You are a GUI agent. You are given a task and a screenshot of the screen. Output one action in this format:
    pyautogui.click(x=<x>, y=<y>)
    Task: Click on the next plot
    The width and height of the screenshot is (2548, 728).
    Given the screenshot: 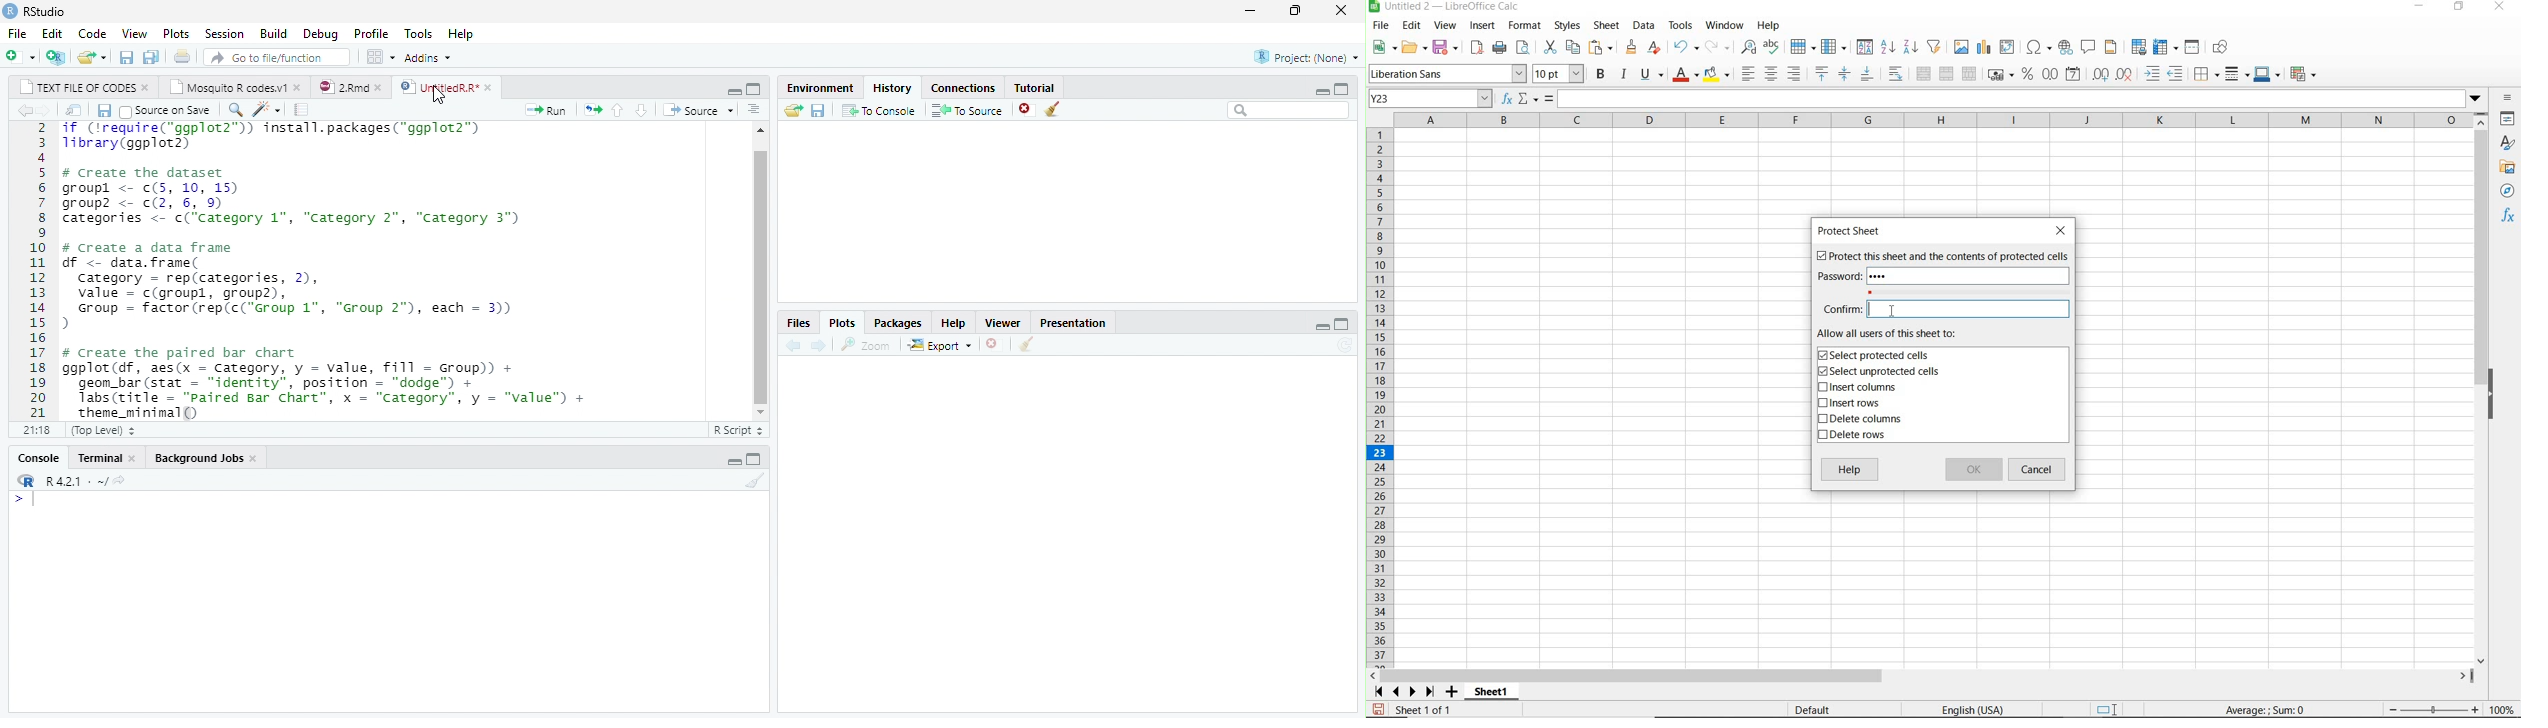 What is the action you would take?
    pyautogui.click(x=822, y=345)
    